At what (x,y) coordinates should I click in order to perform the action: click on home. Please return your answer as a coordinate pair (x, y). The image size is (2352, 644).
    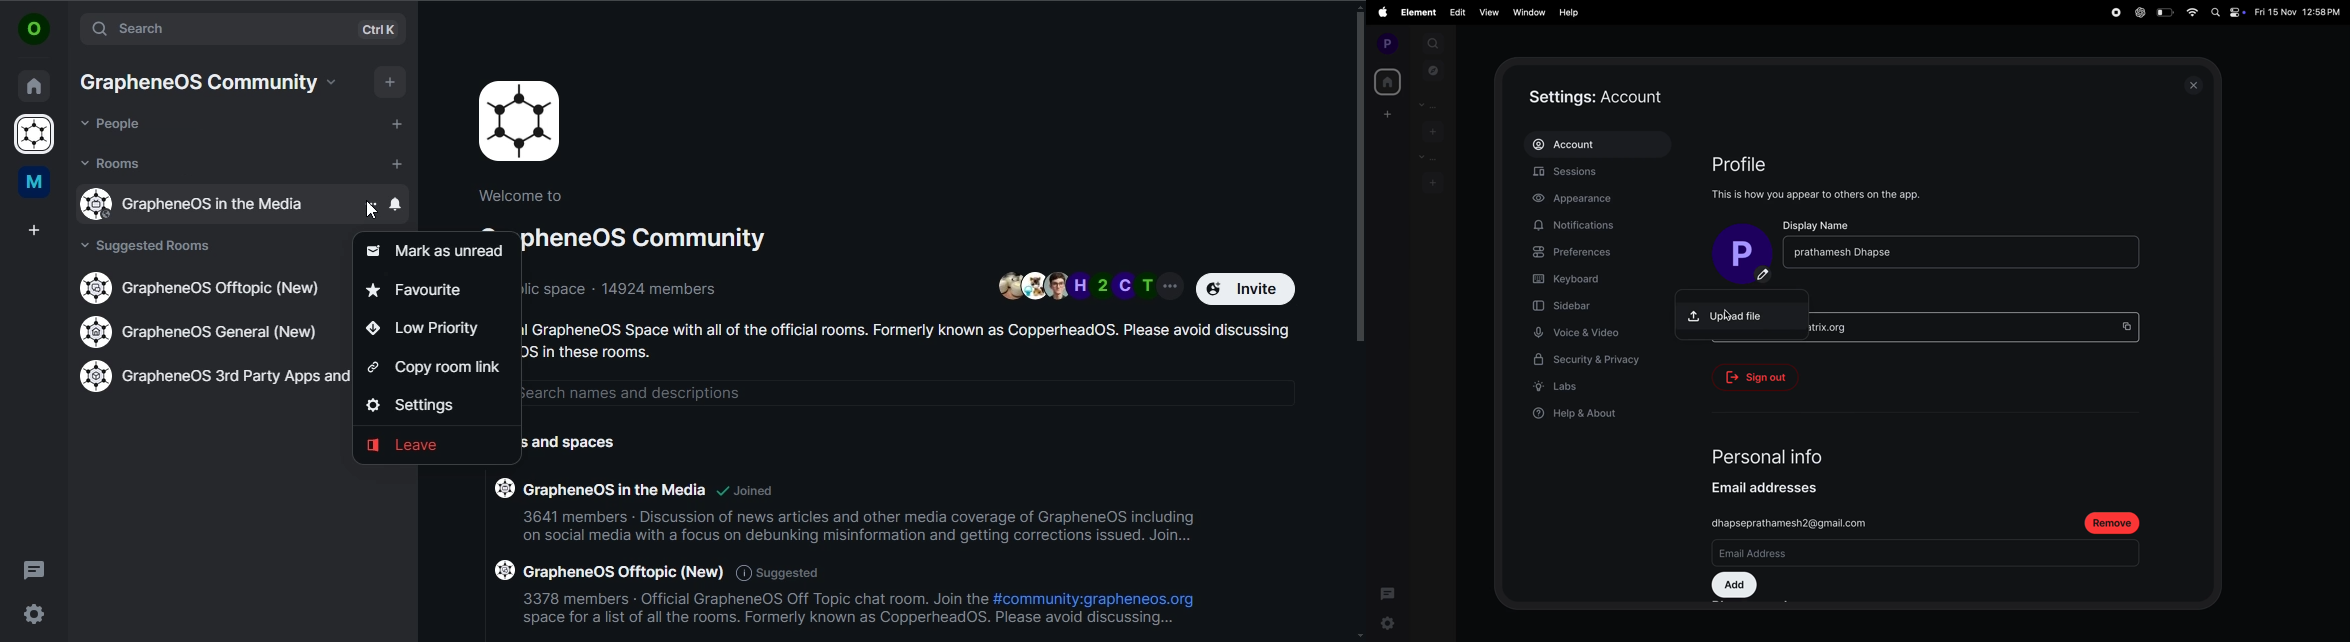
    Looking at the image, I should click on (1386, 82).